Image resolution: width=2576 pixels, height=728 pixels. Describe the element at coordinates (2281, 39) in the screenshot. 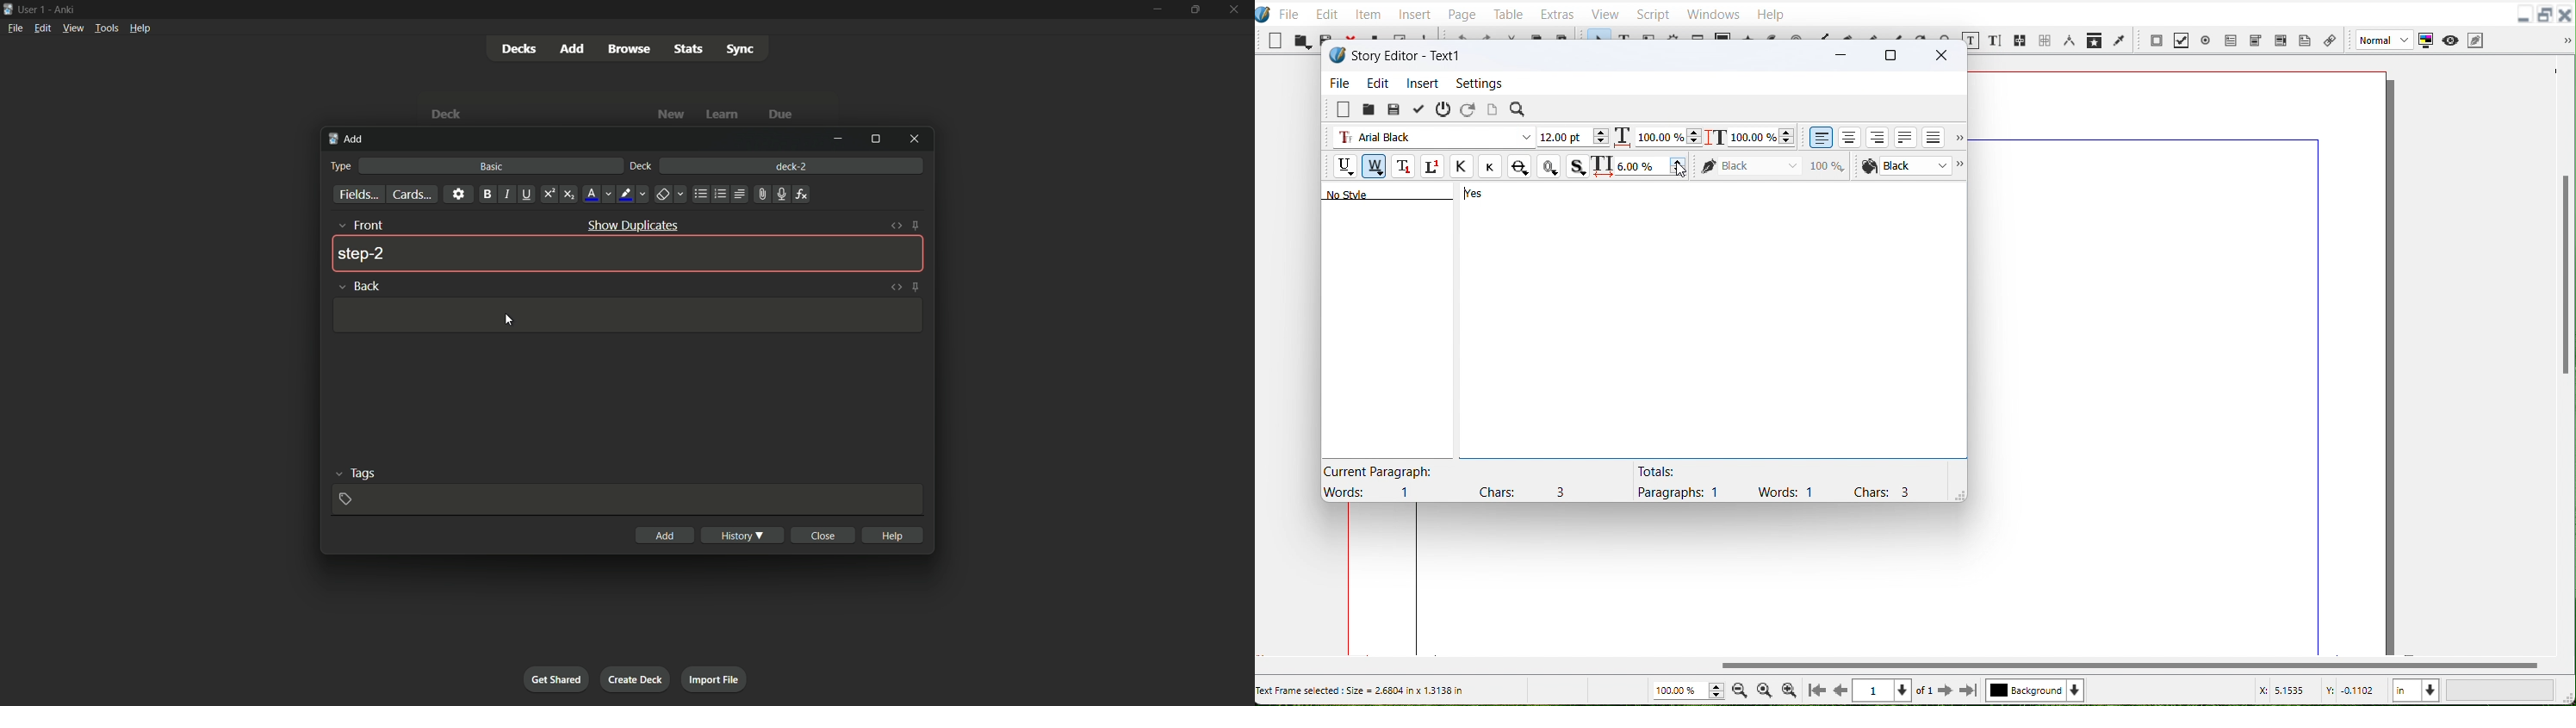

I see `PDF Text Box` at that location.